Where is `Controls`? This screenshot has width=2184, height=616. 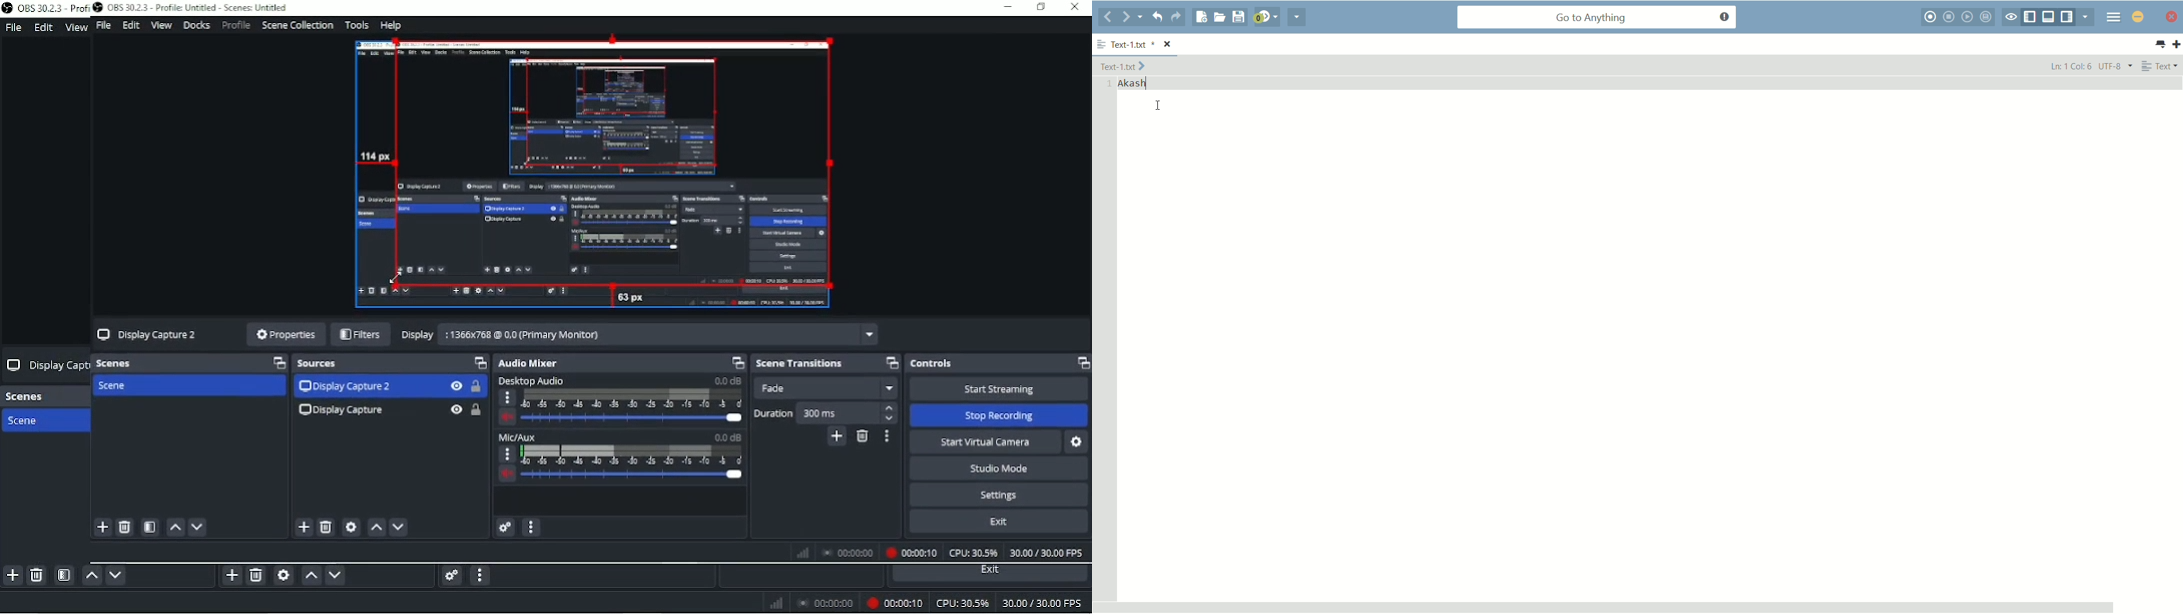 Controls is located at coordinates (938, 364).